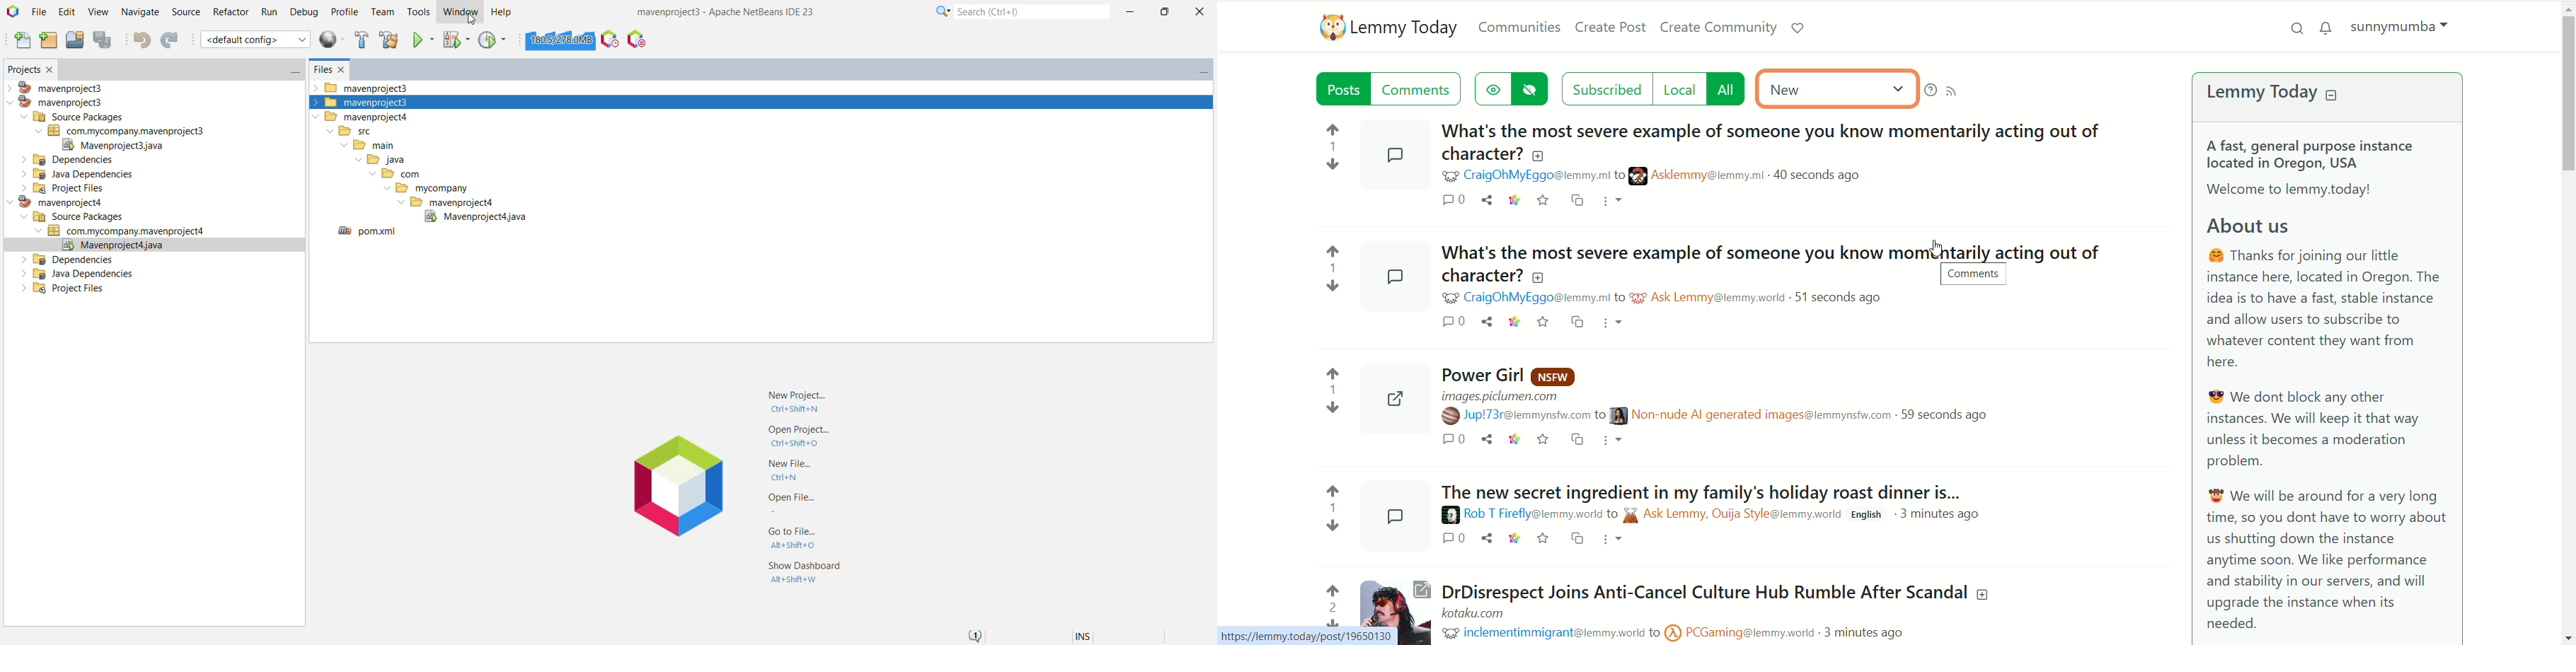 Image resolution: width=2576 pixels, height=672 pixels. What do you see at coordinates (1551, 437) in the screenshot?
I see `favorite` at bounding box center [1551, 437].